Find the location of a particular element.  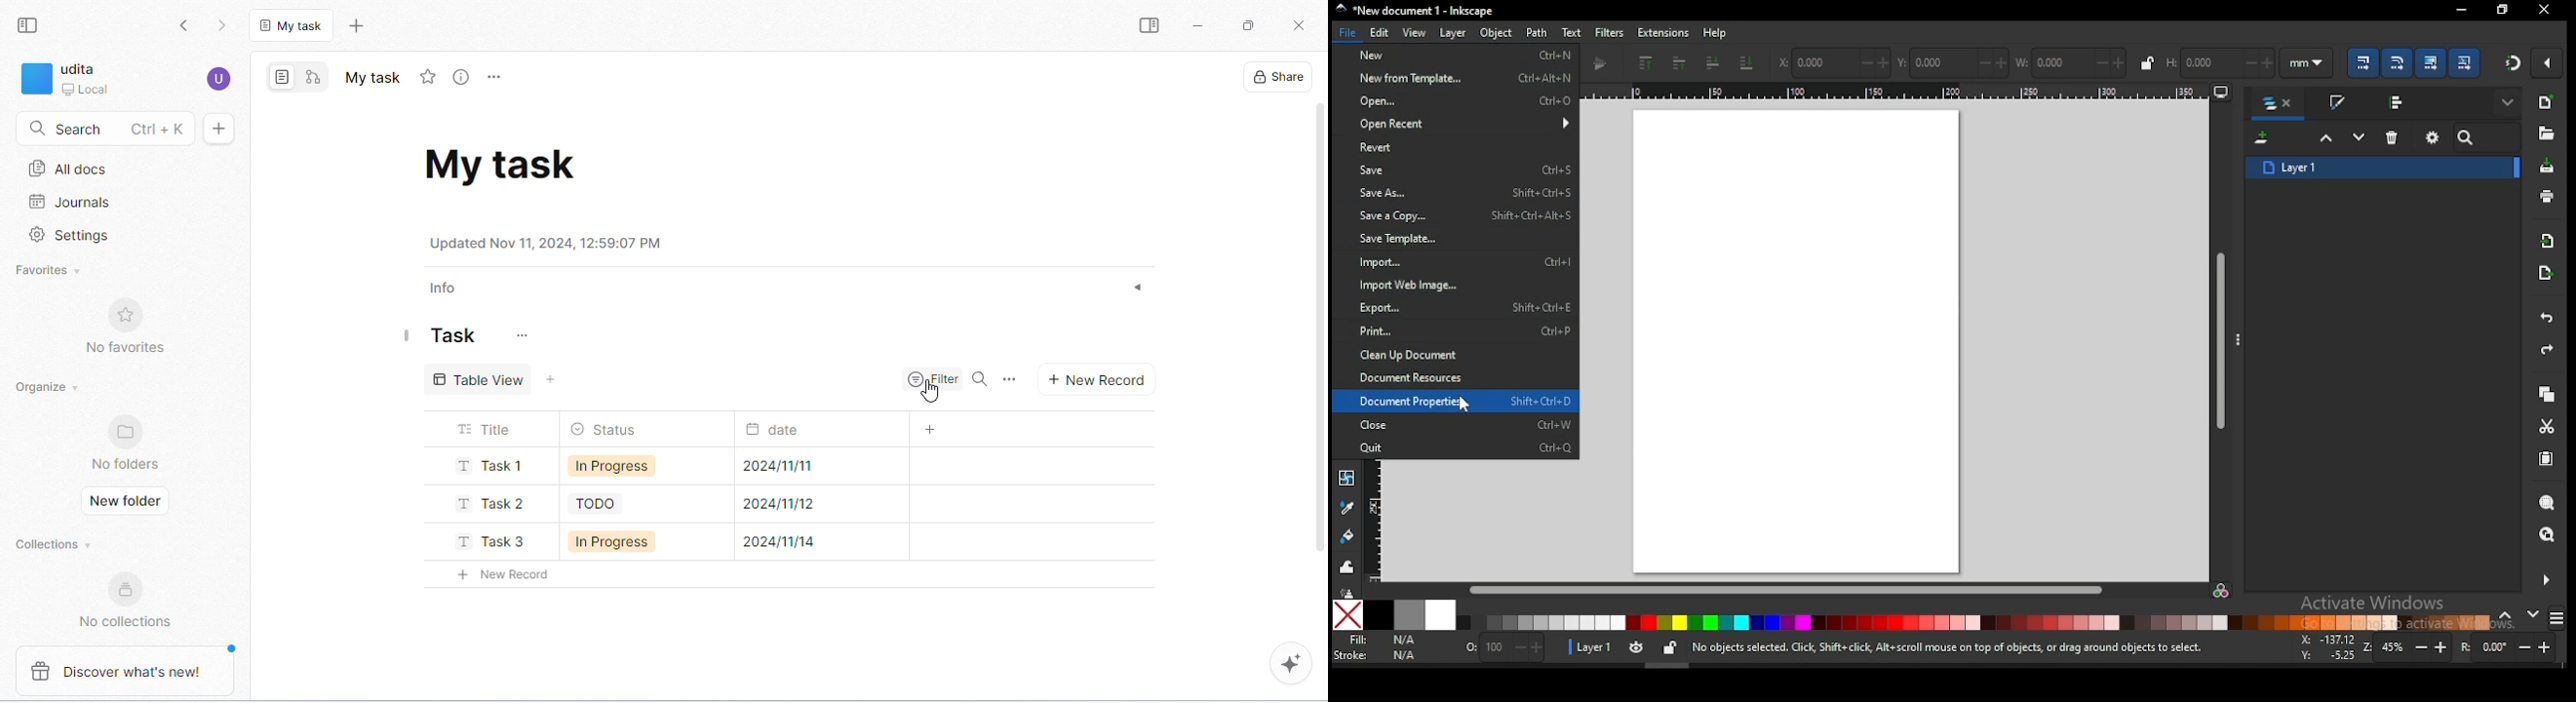

close is located at coordinates (1464, 424).